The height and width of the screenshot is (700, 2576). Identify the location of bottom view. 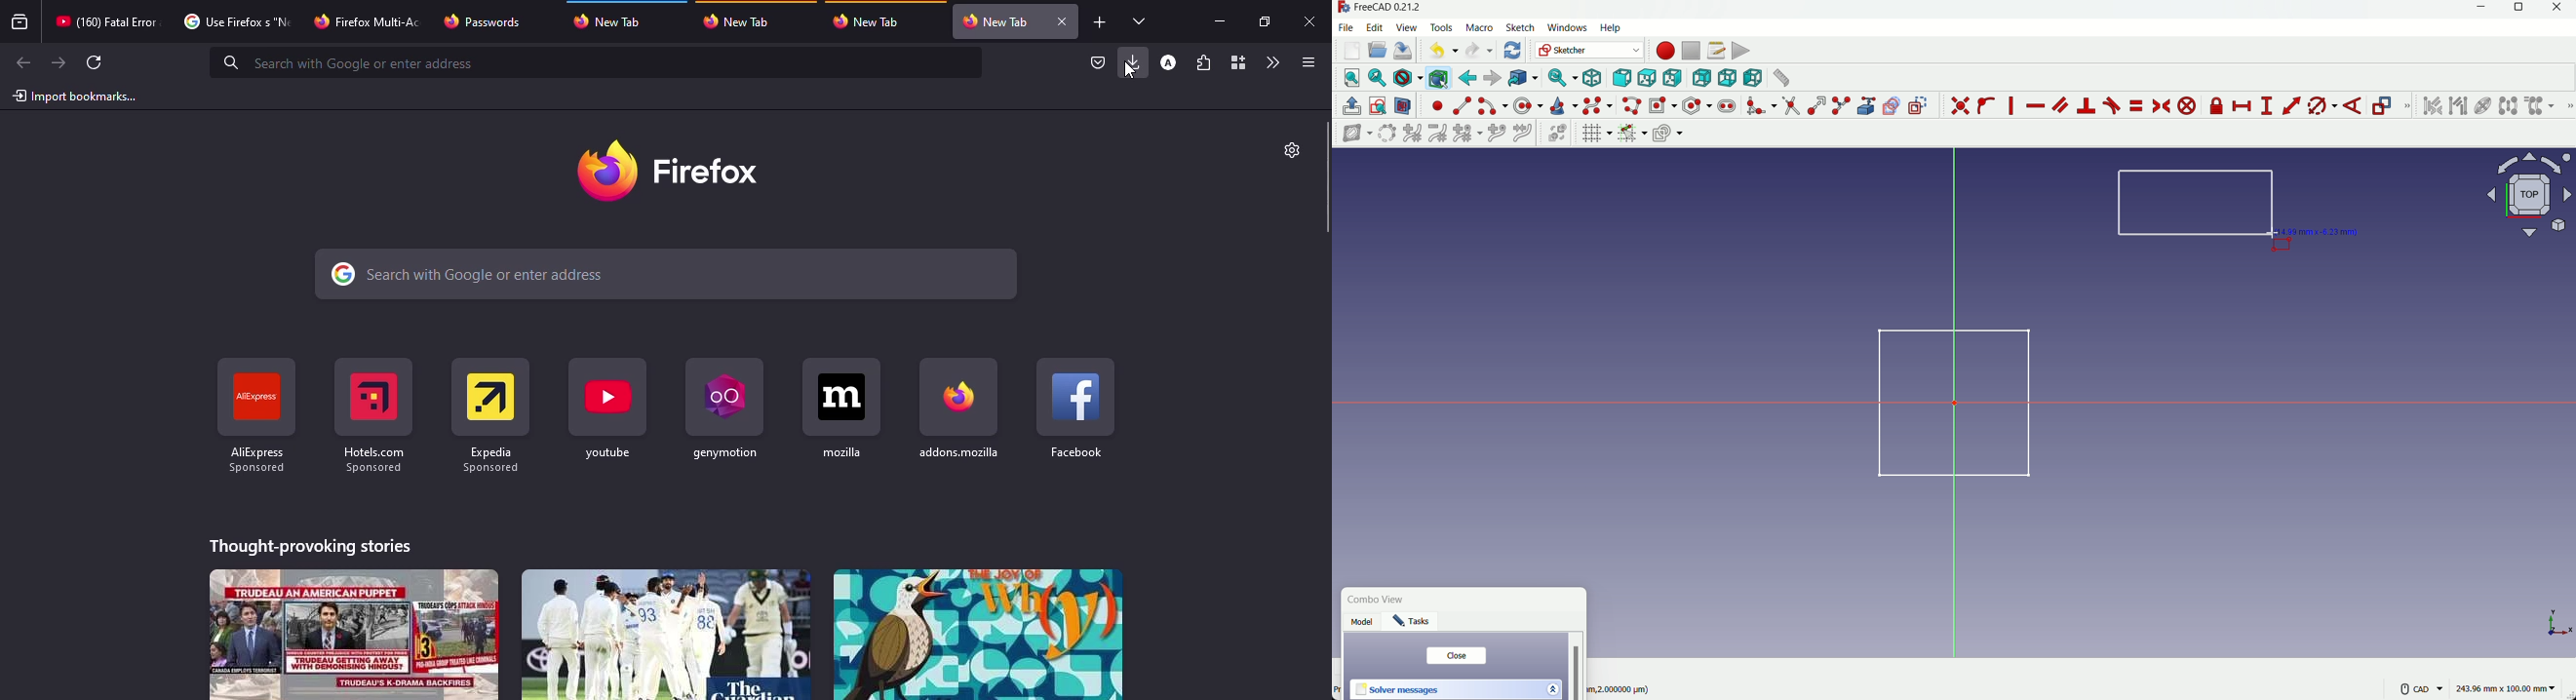
(1727, 78).